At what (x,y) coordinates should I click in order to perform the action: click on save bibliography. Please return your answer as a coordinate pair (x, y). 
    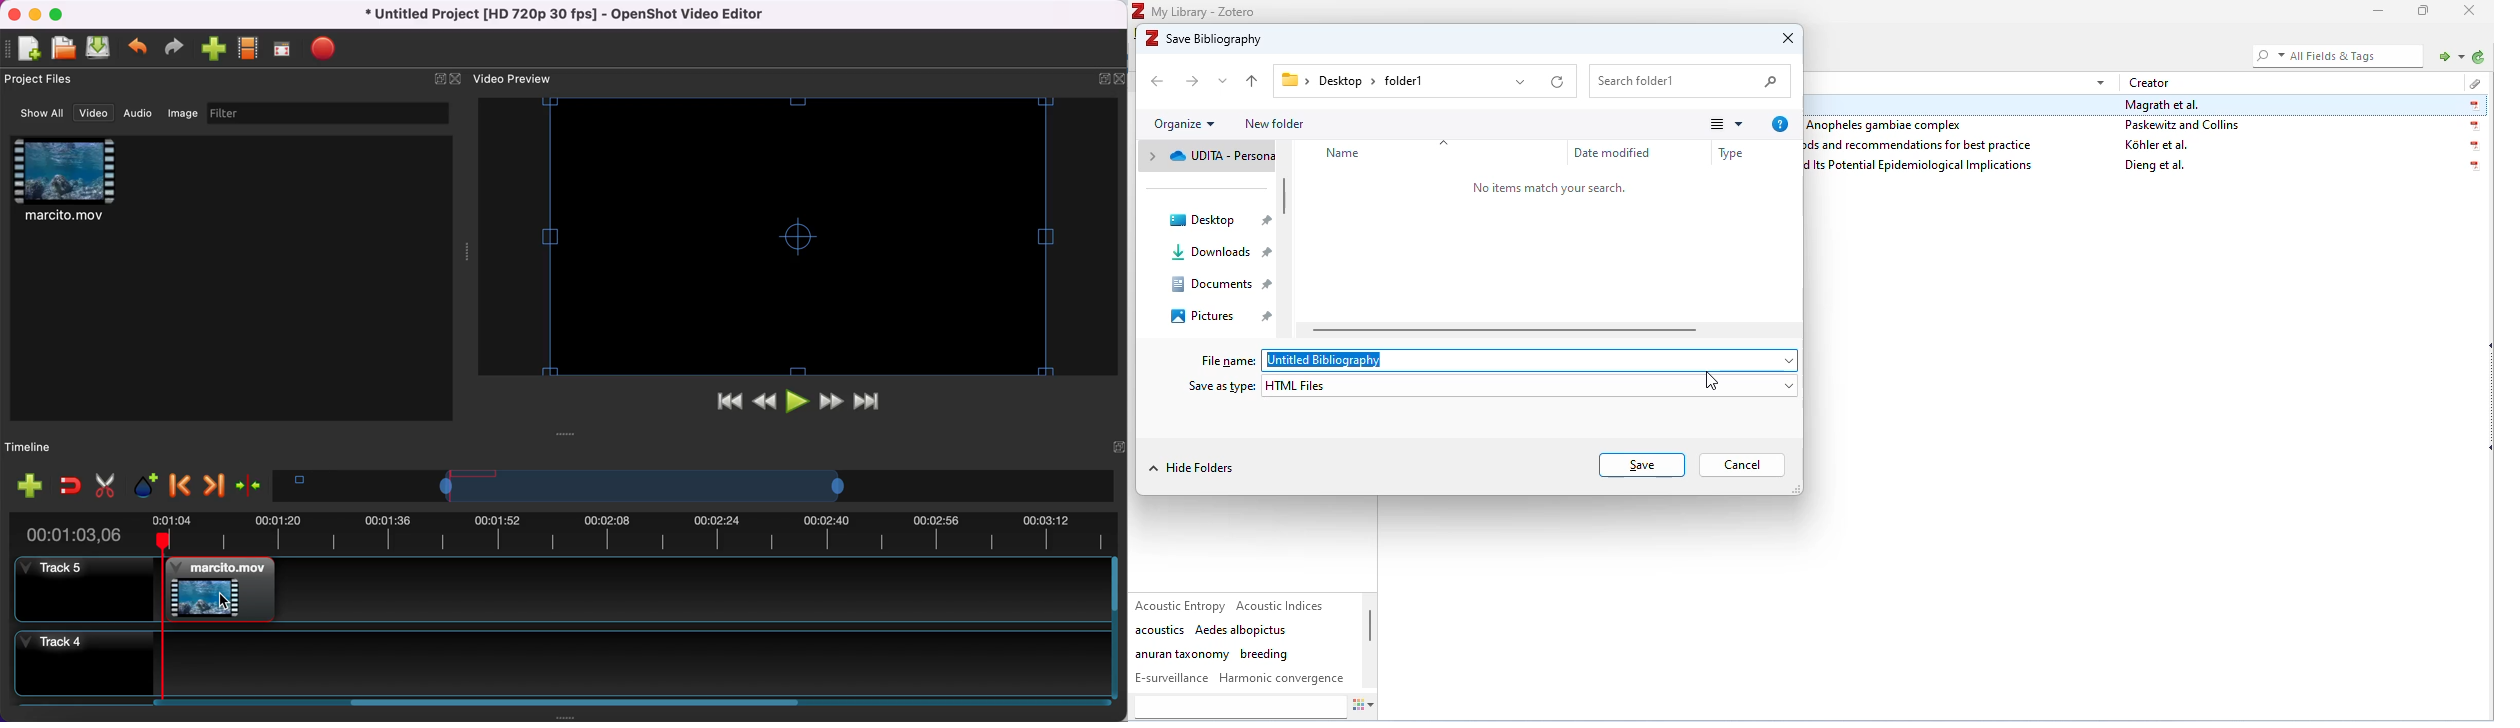
    Looking at the image, I should click on (1208, 37).